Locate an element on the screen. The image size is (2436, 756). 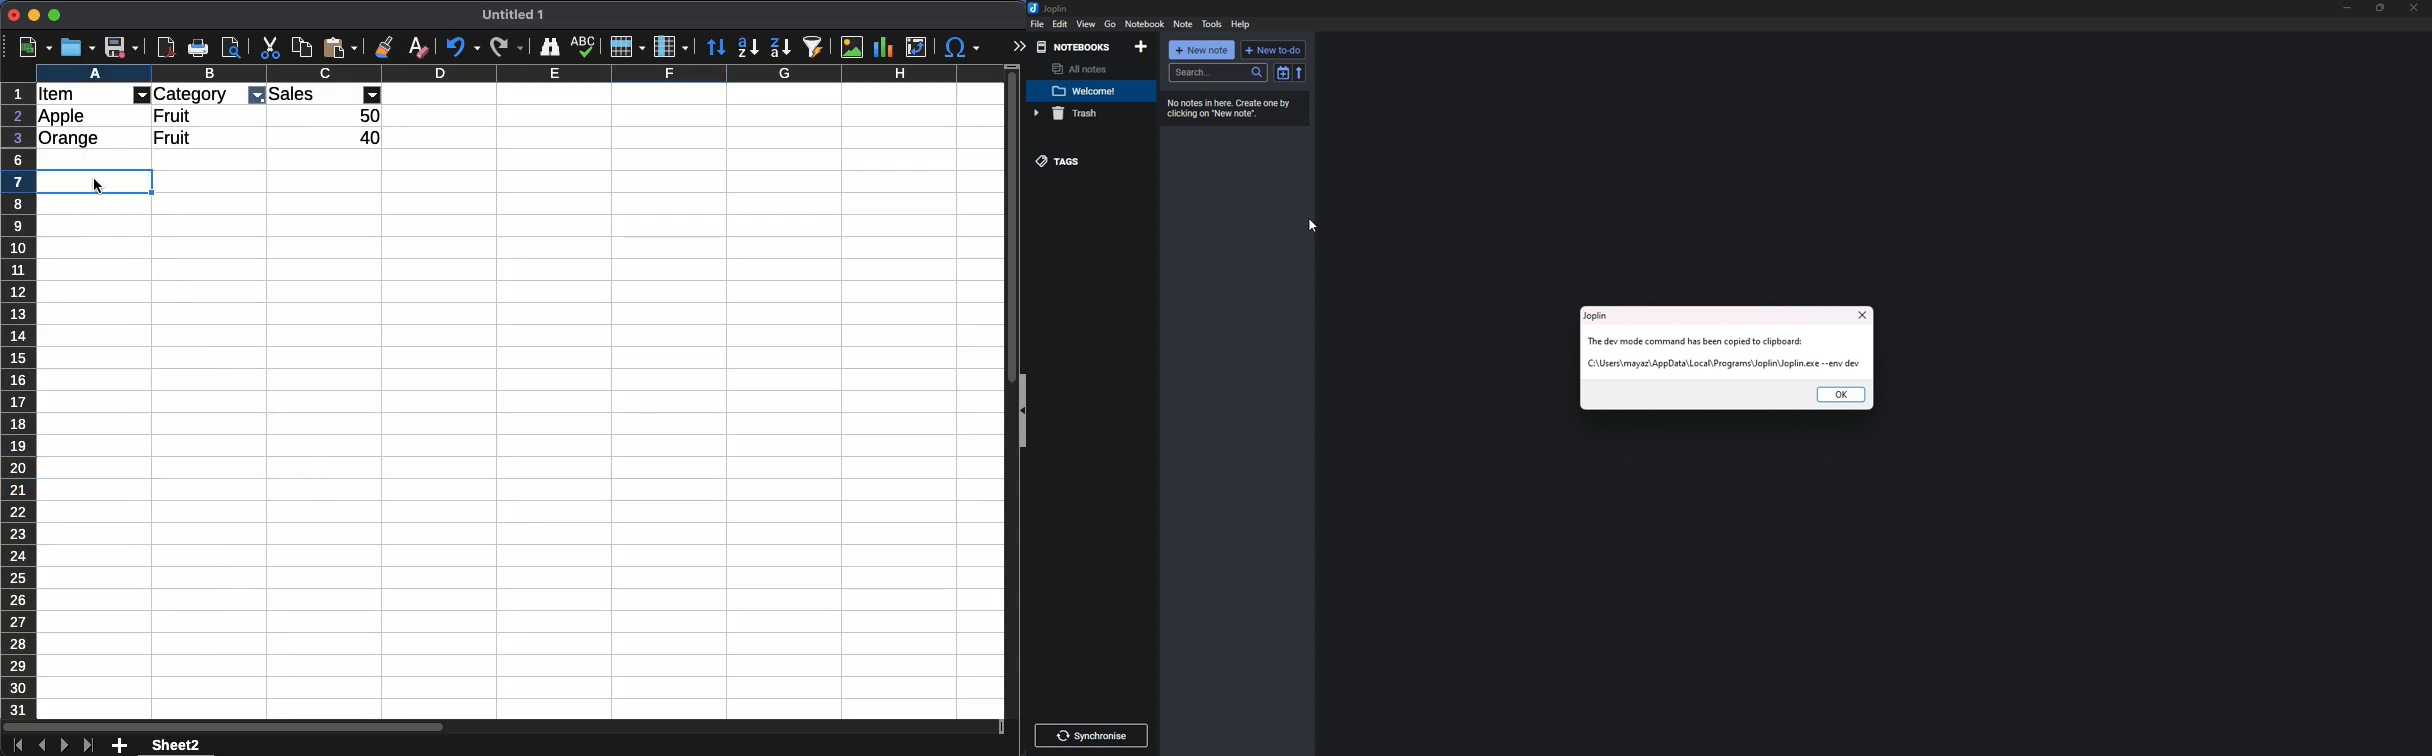
descending is located at coordinates (747, 48).